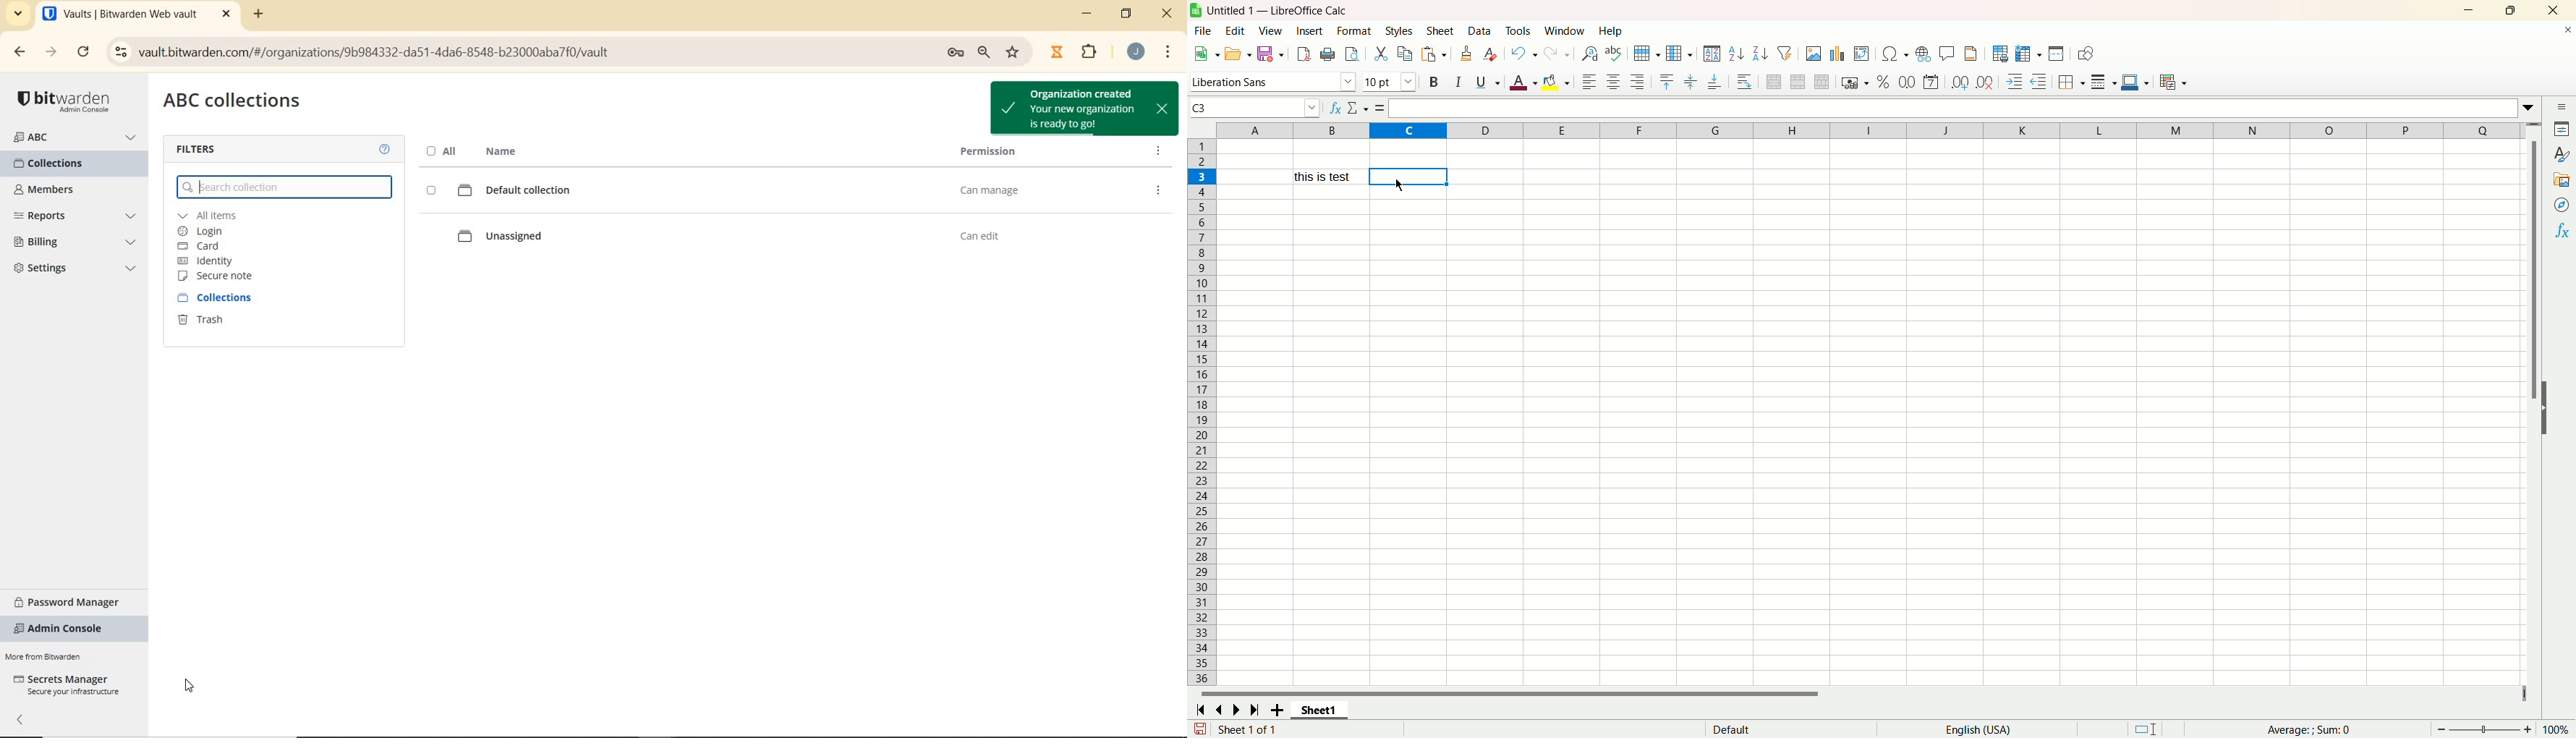 This screenshot has width=2576, height=756. I want to click on functions, so click(2562, 230).